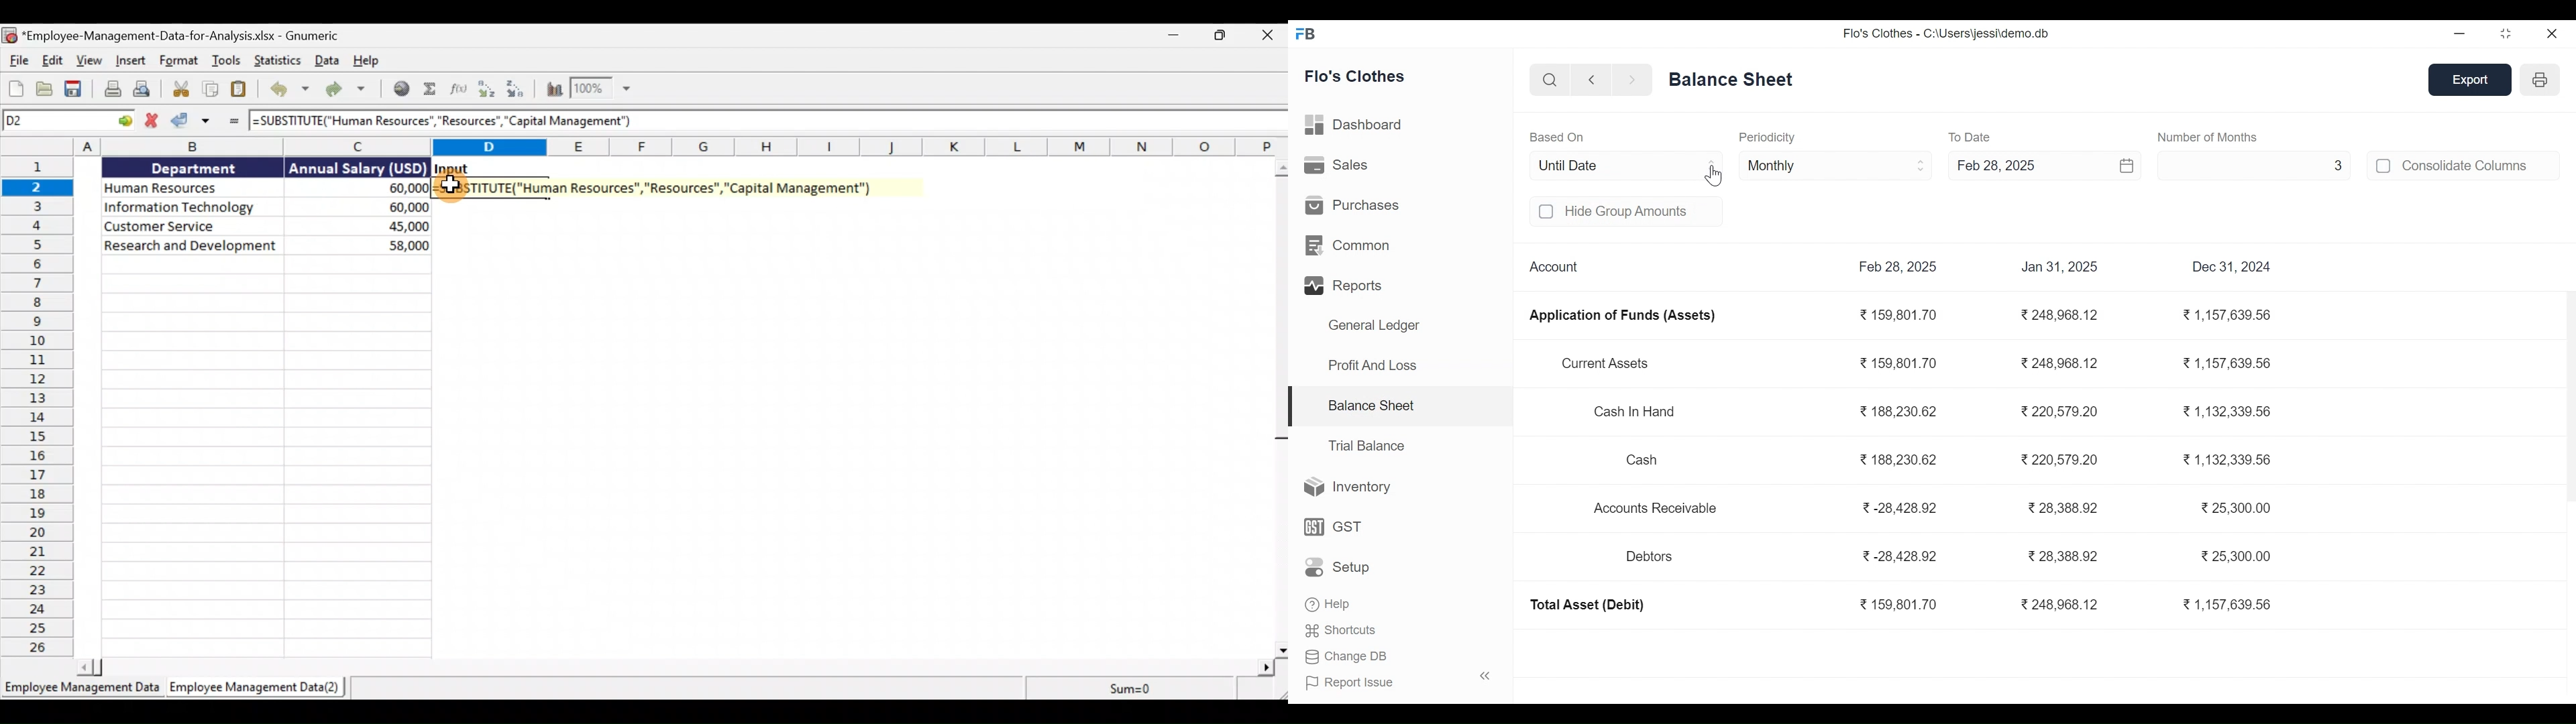  What do you see at coordinates (602, 90) in the screenshot?
I see `Zoom` at bounding box center [602, 90].